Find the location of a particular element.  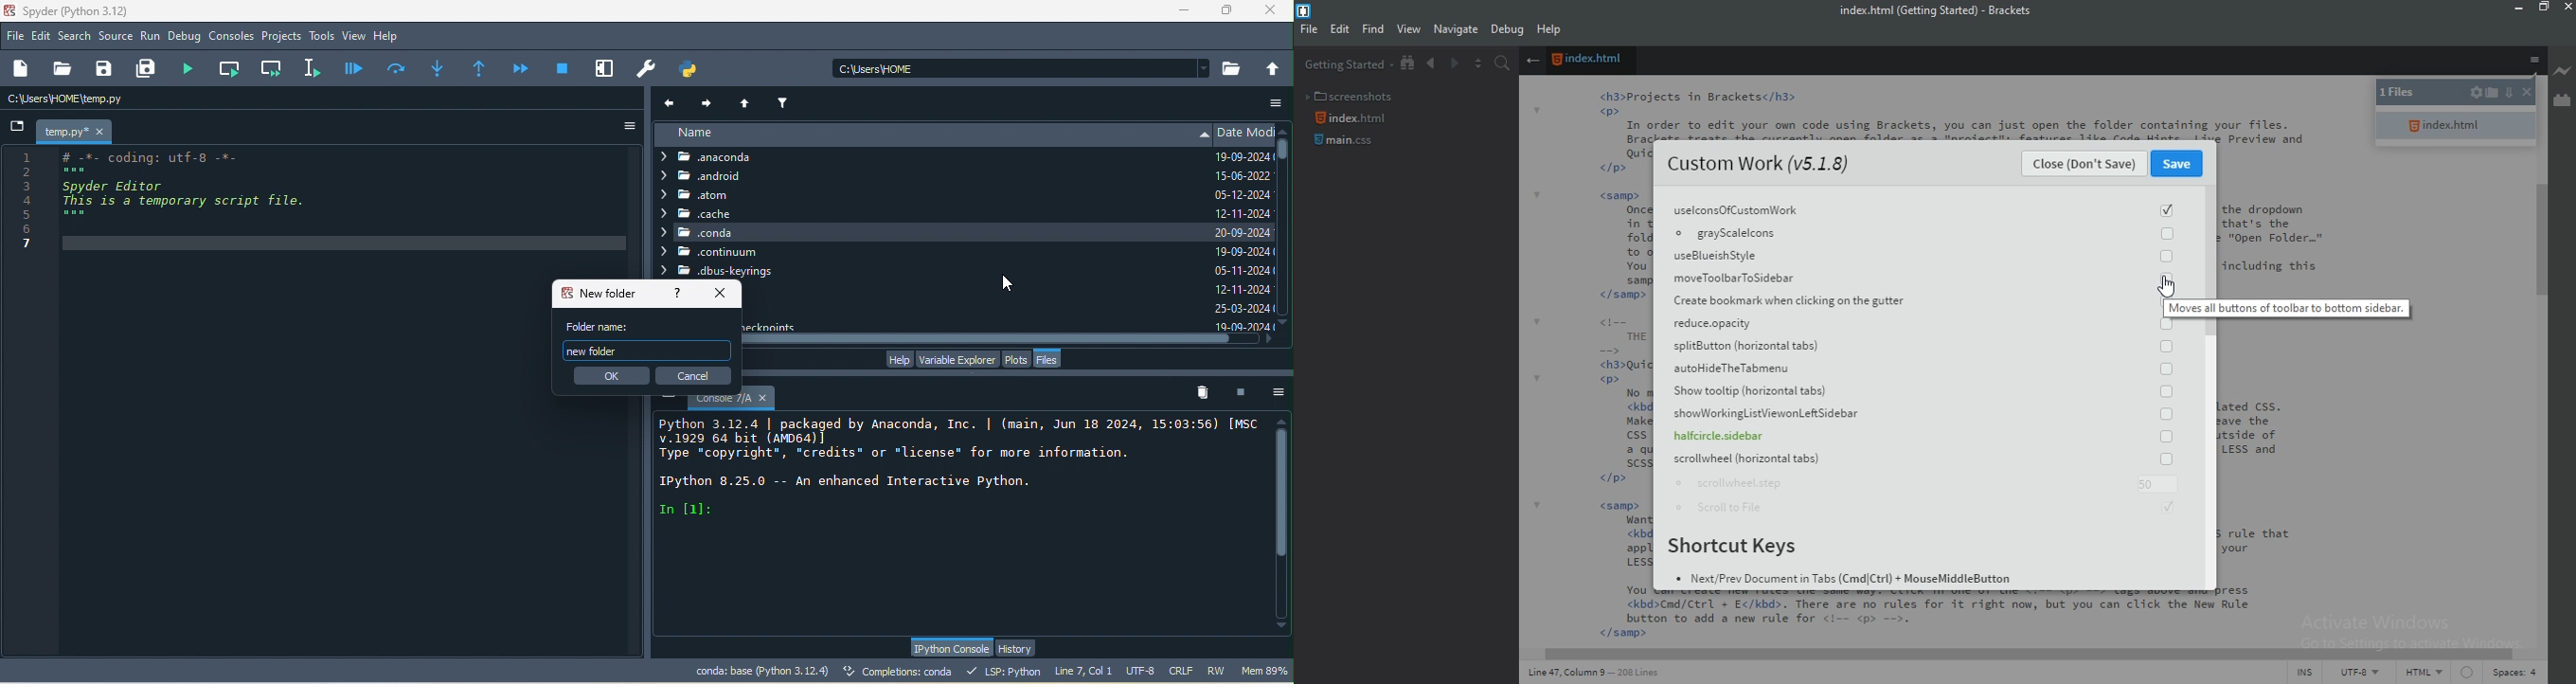

c\users\home is located at coordinates (119, 99).